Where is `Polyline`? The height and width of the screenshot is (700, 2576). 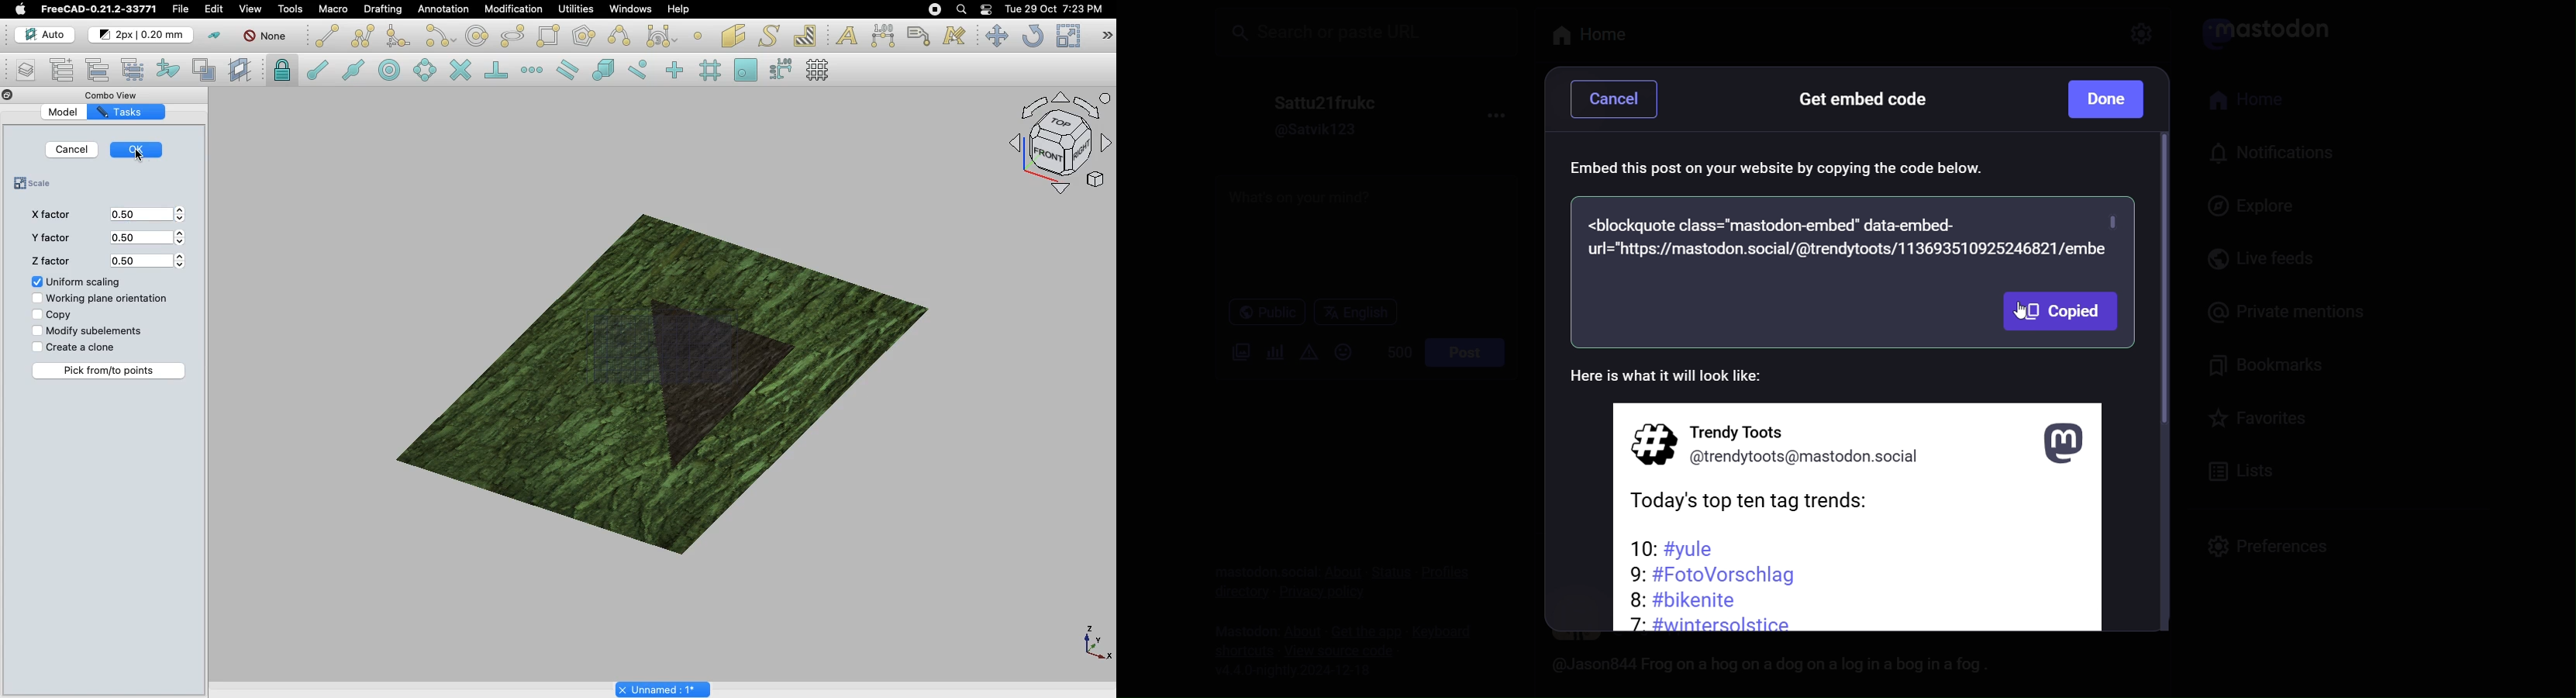 Polyline is located at coordinates (363, 36).